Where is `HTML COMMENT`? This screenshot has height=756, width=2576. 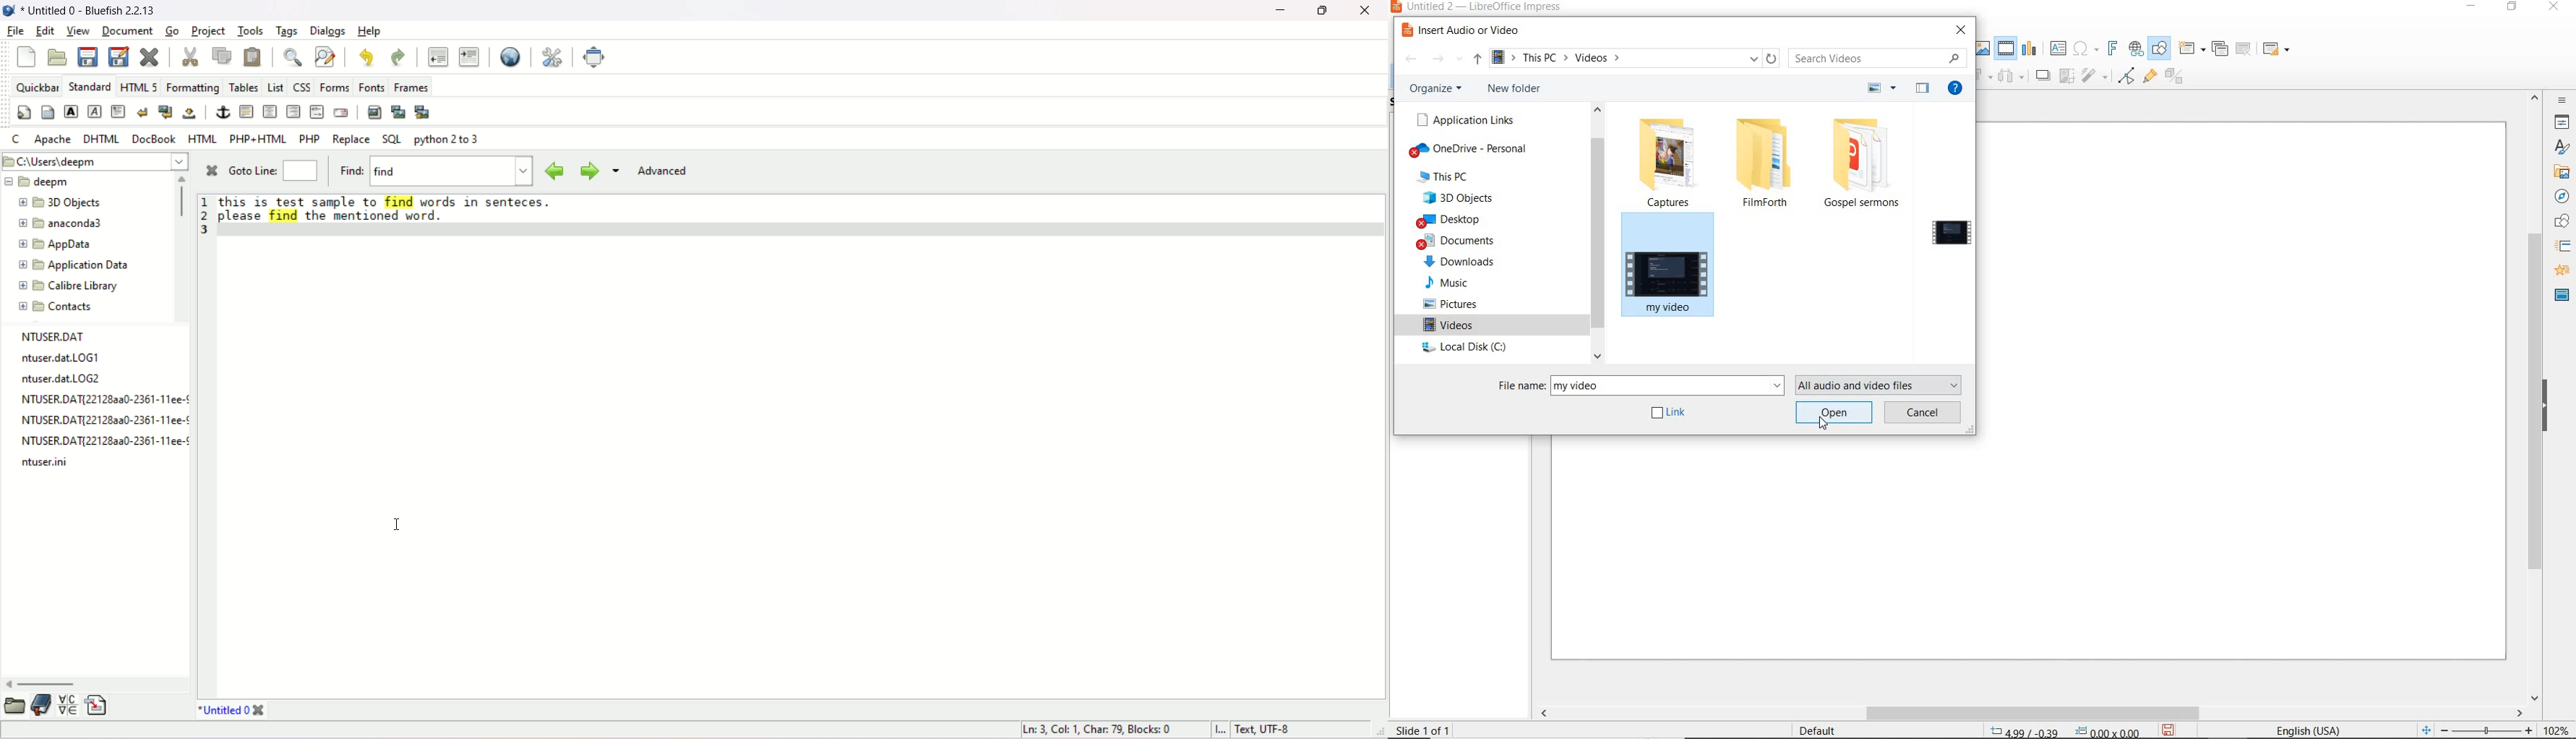 HTML COMMENT is located at coordinates (315, 113).